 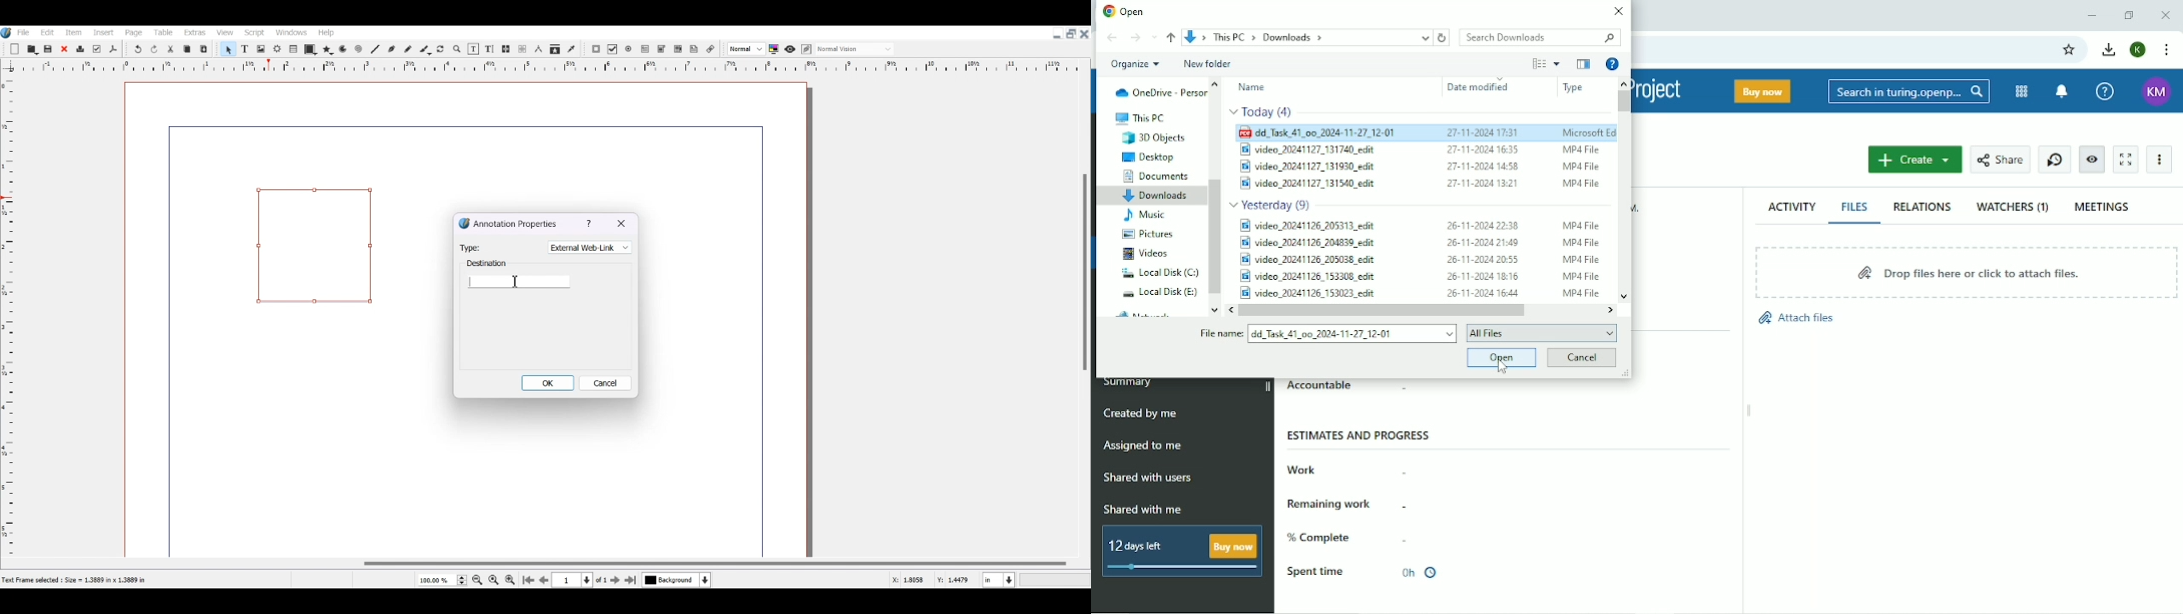 I want to click on Extras, so click(x=194, y=32).